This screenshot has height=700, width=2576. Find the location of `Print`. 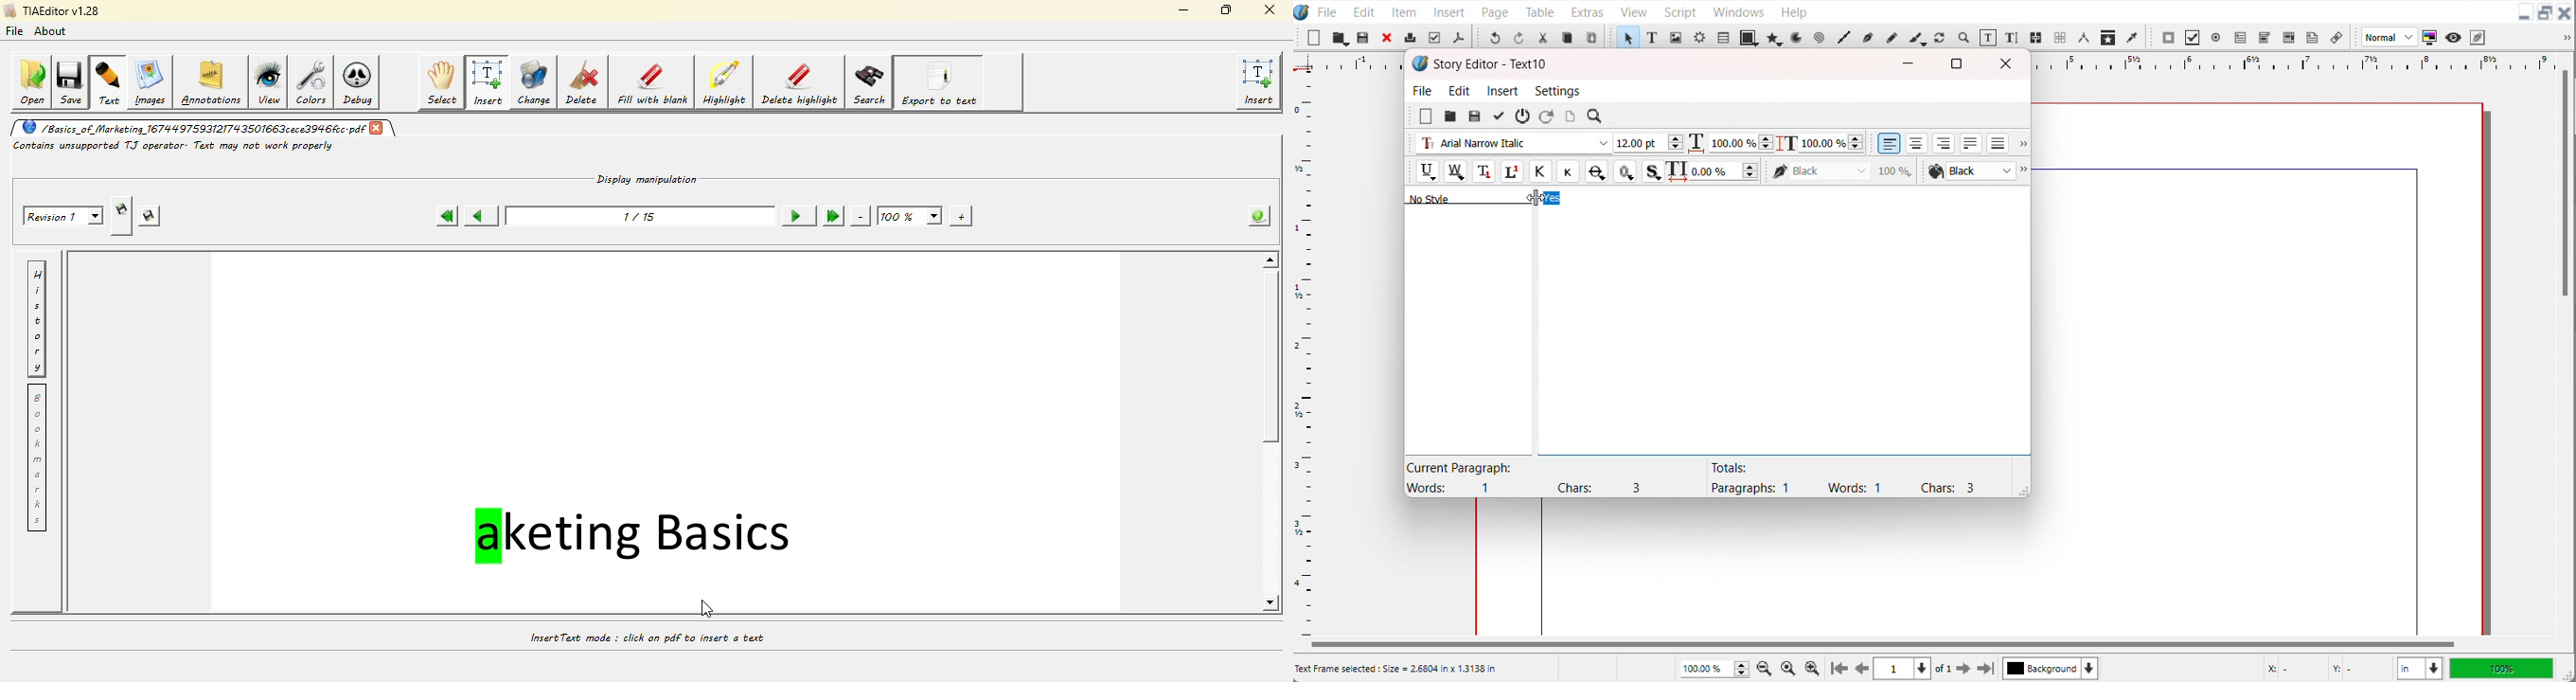

Print is located at coordinates (1411, 37).